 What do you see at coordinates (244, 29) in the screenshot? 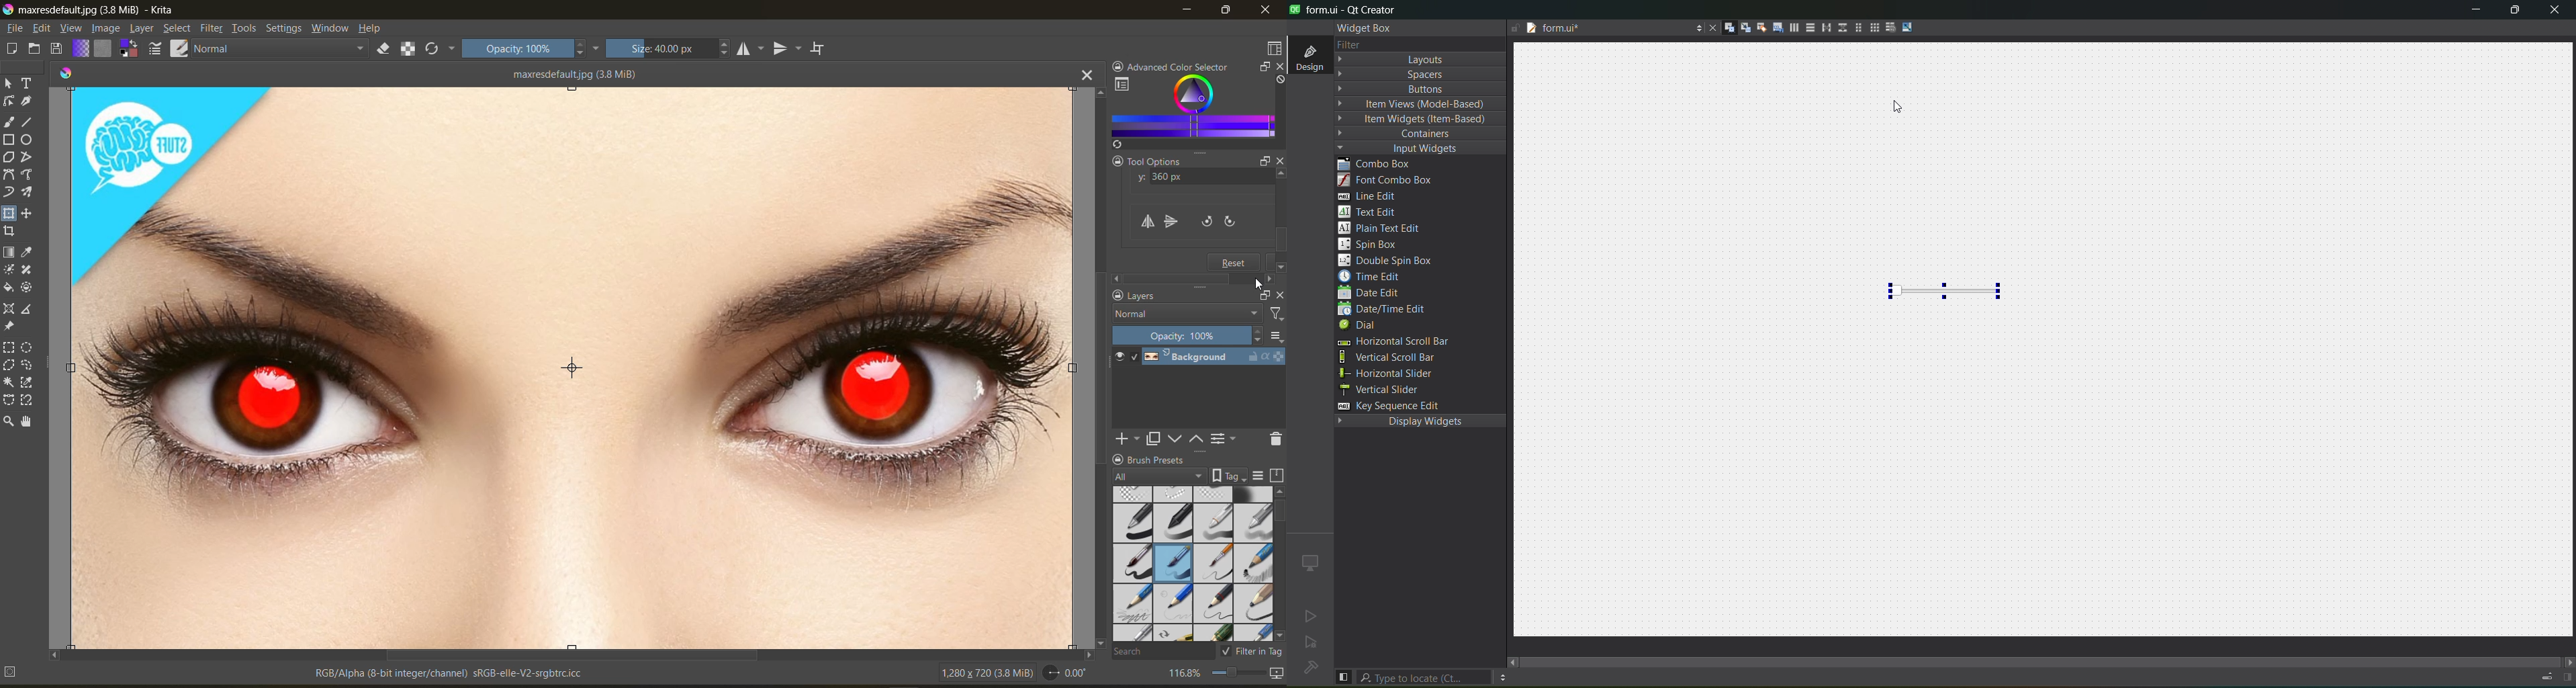
I see `tools` at bounding box center [244, 29].